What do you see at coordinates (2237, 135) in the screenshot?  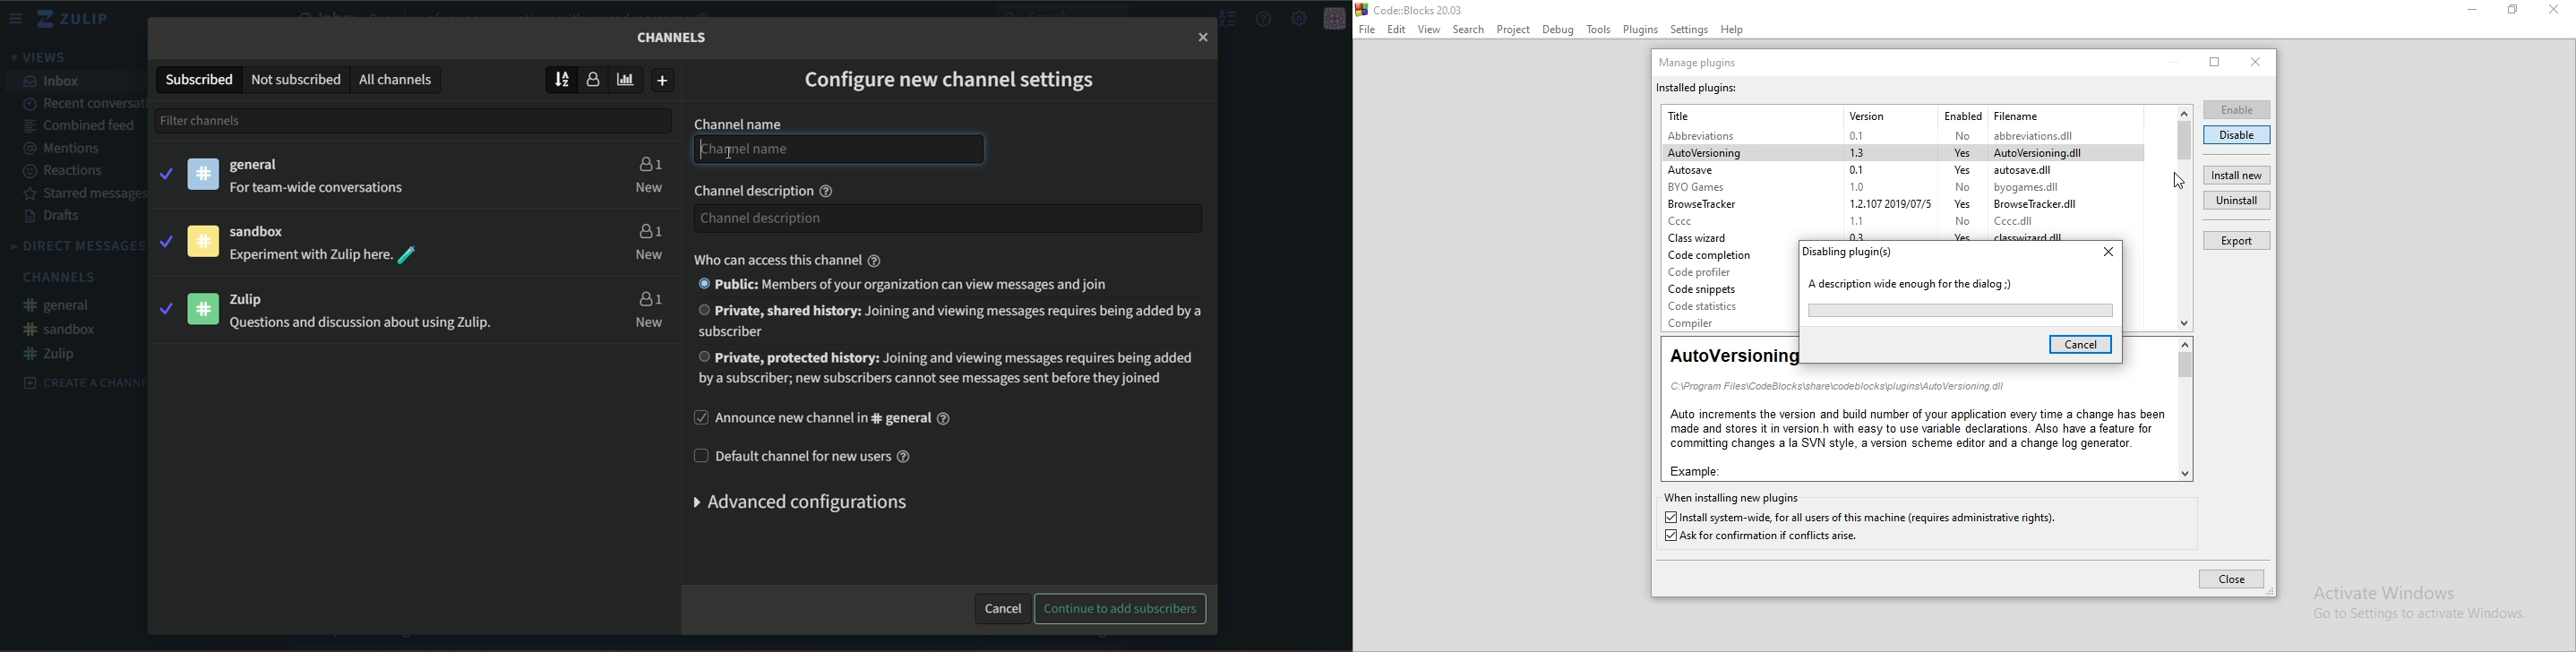 I see `disable` at bounding box center [2237, 135].